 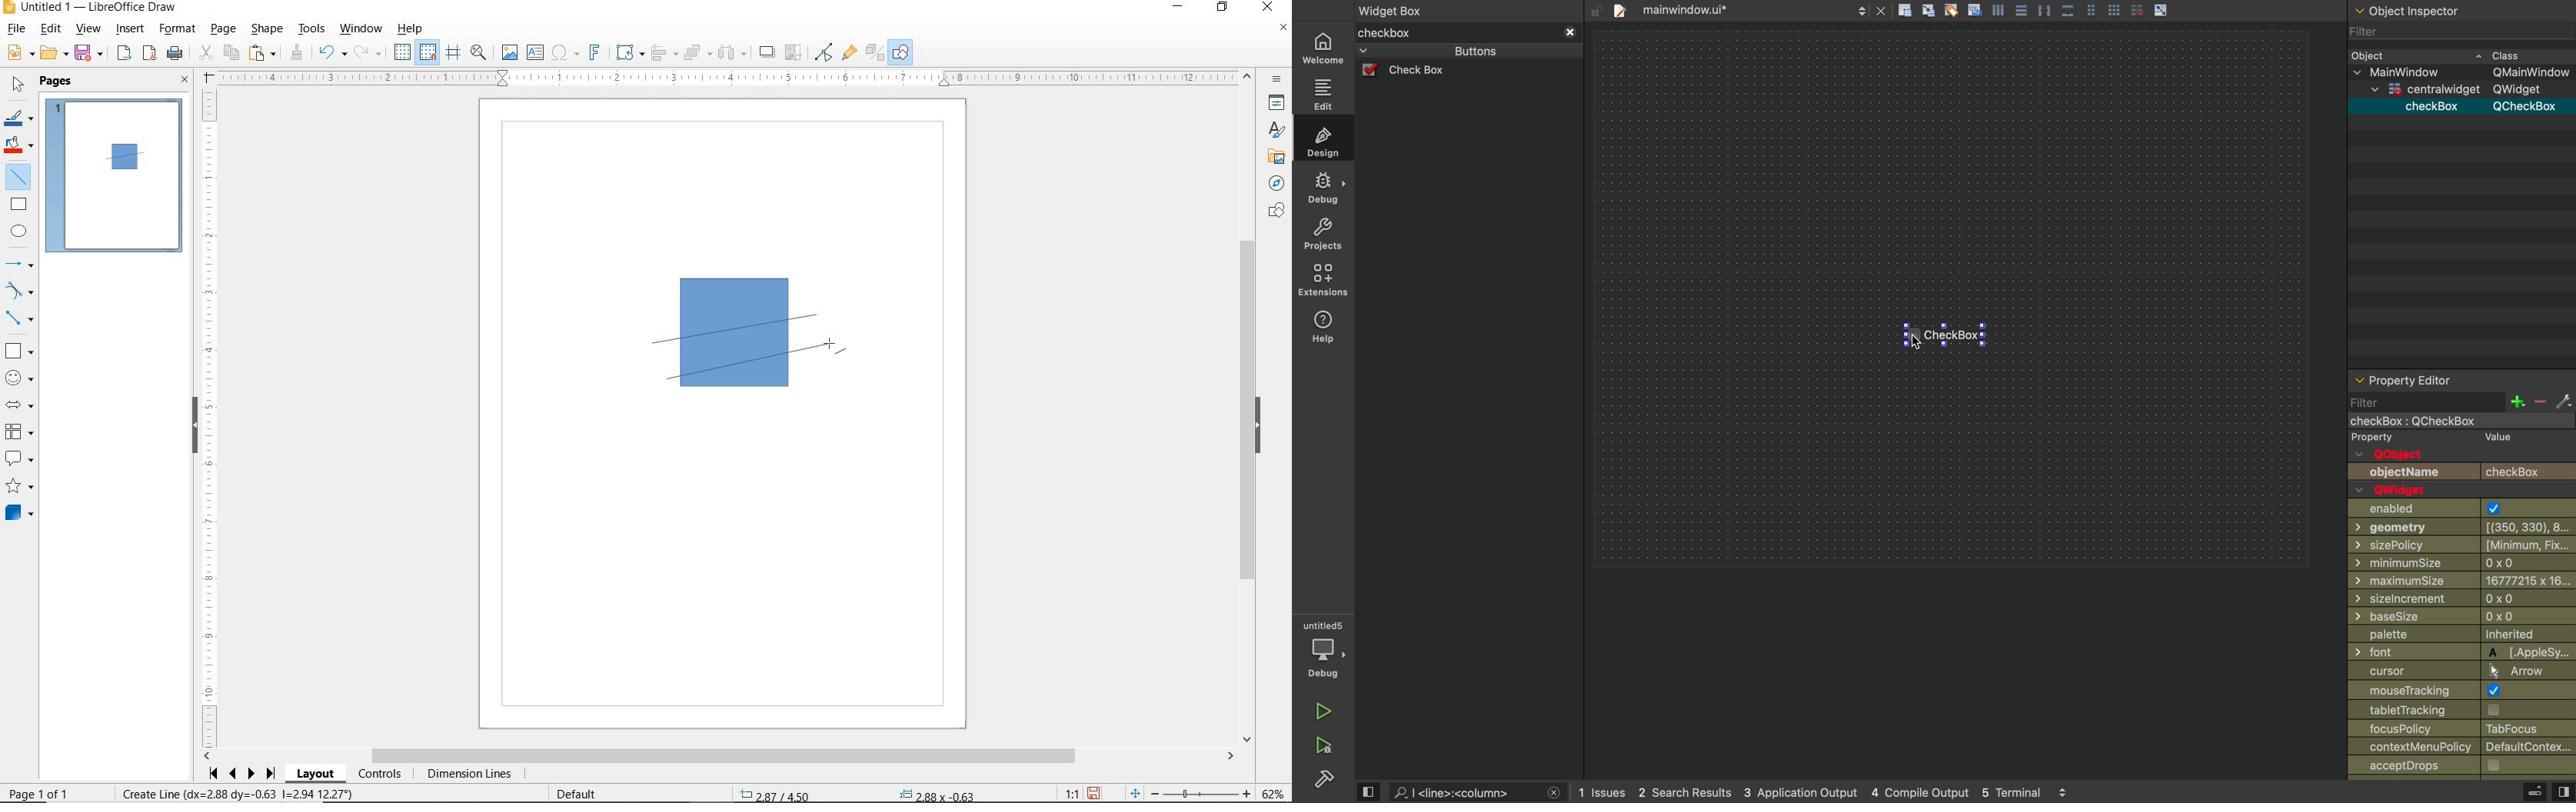 I want to click on CheckBox, so click(x=1955, y=339).